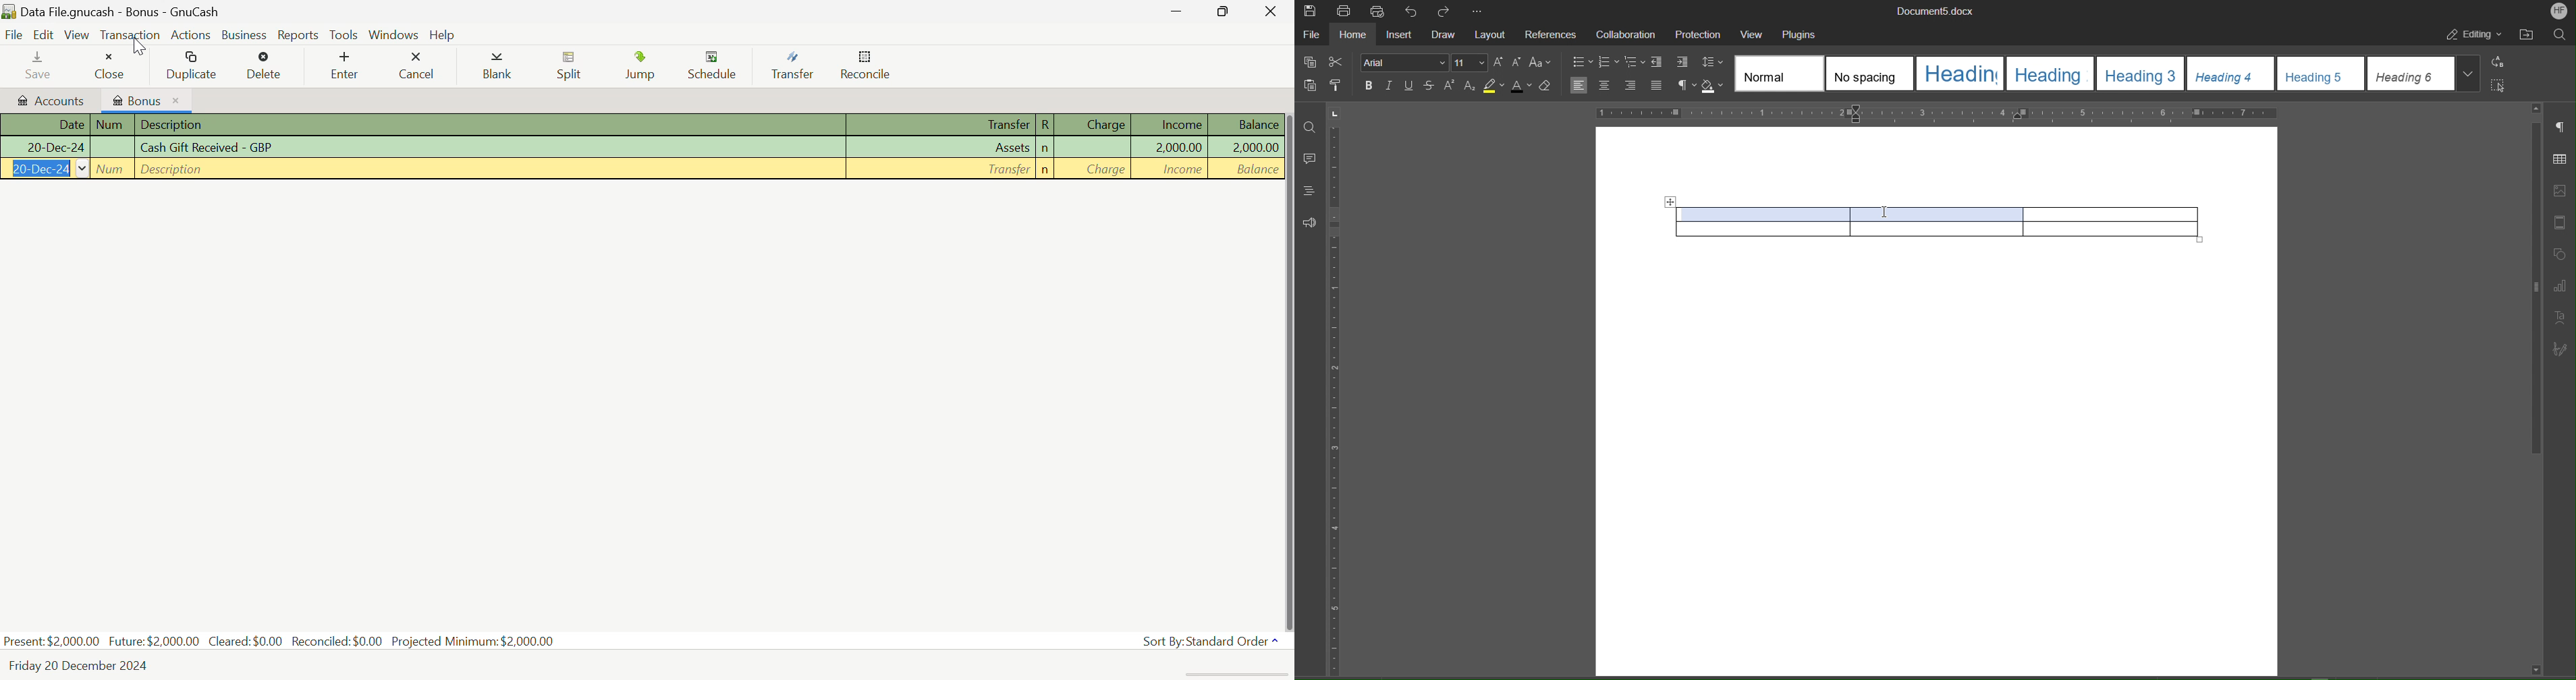 The height and width of the screenshot is (700, 2576). Describe the element at coordinates (1337, 60) in the screenshot. I see `Cut` at that location.